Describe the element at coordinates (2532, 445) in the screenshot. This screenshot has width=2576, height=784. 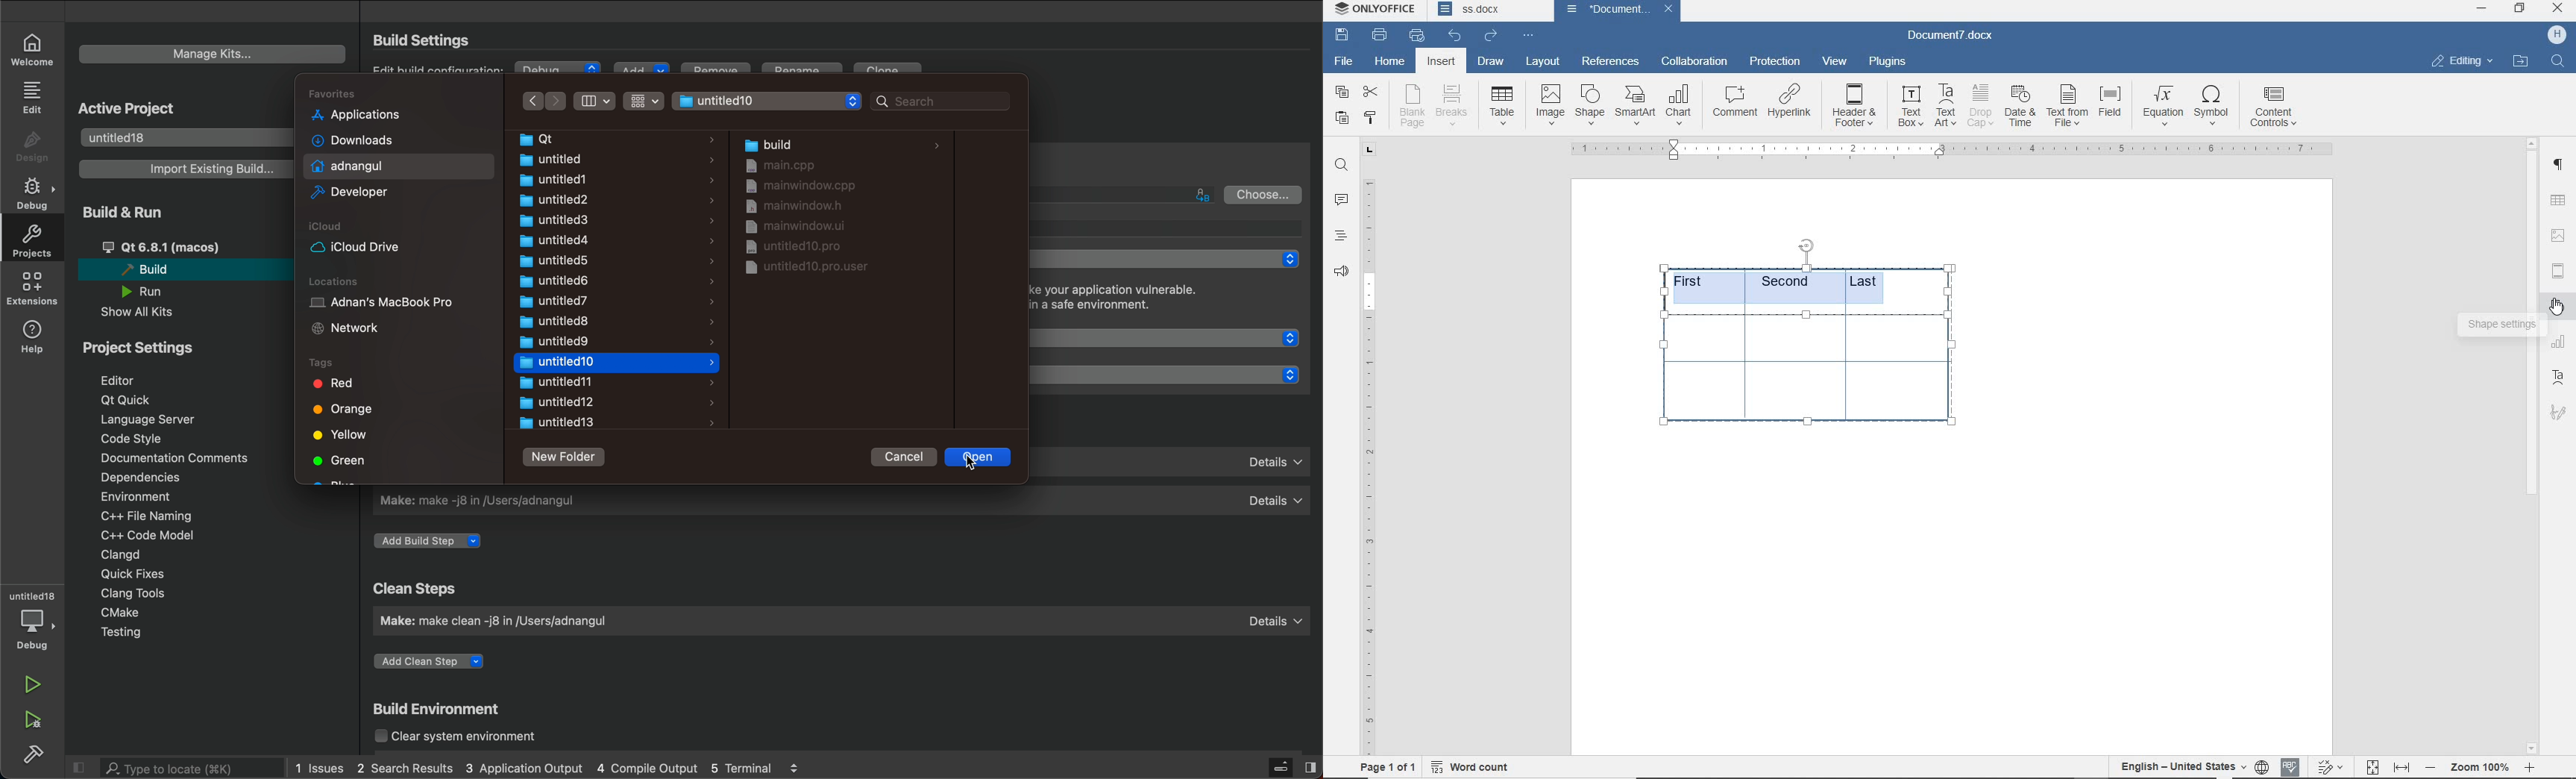
I see `scrollbar` at that location.